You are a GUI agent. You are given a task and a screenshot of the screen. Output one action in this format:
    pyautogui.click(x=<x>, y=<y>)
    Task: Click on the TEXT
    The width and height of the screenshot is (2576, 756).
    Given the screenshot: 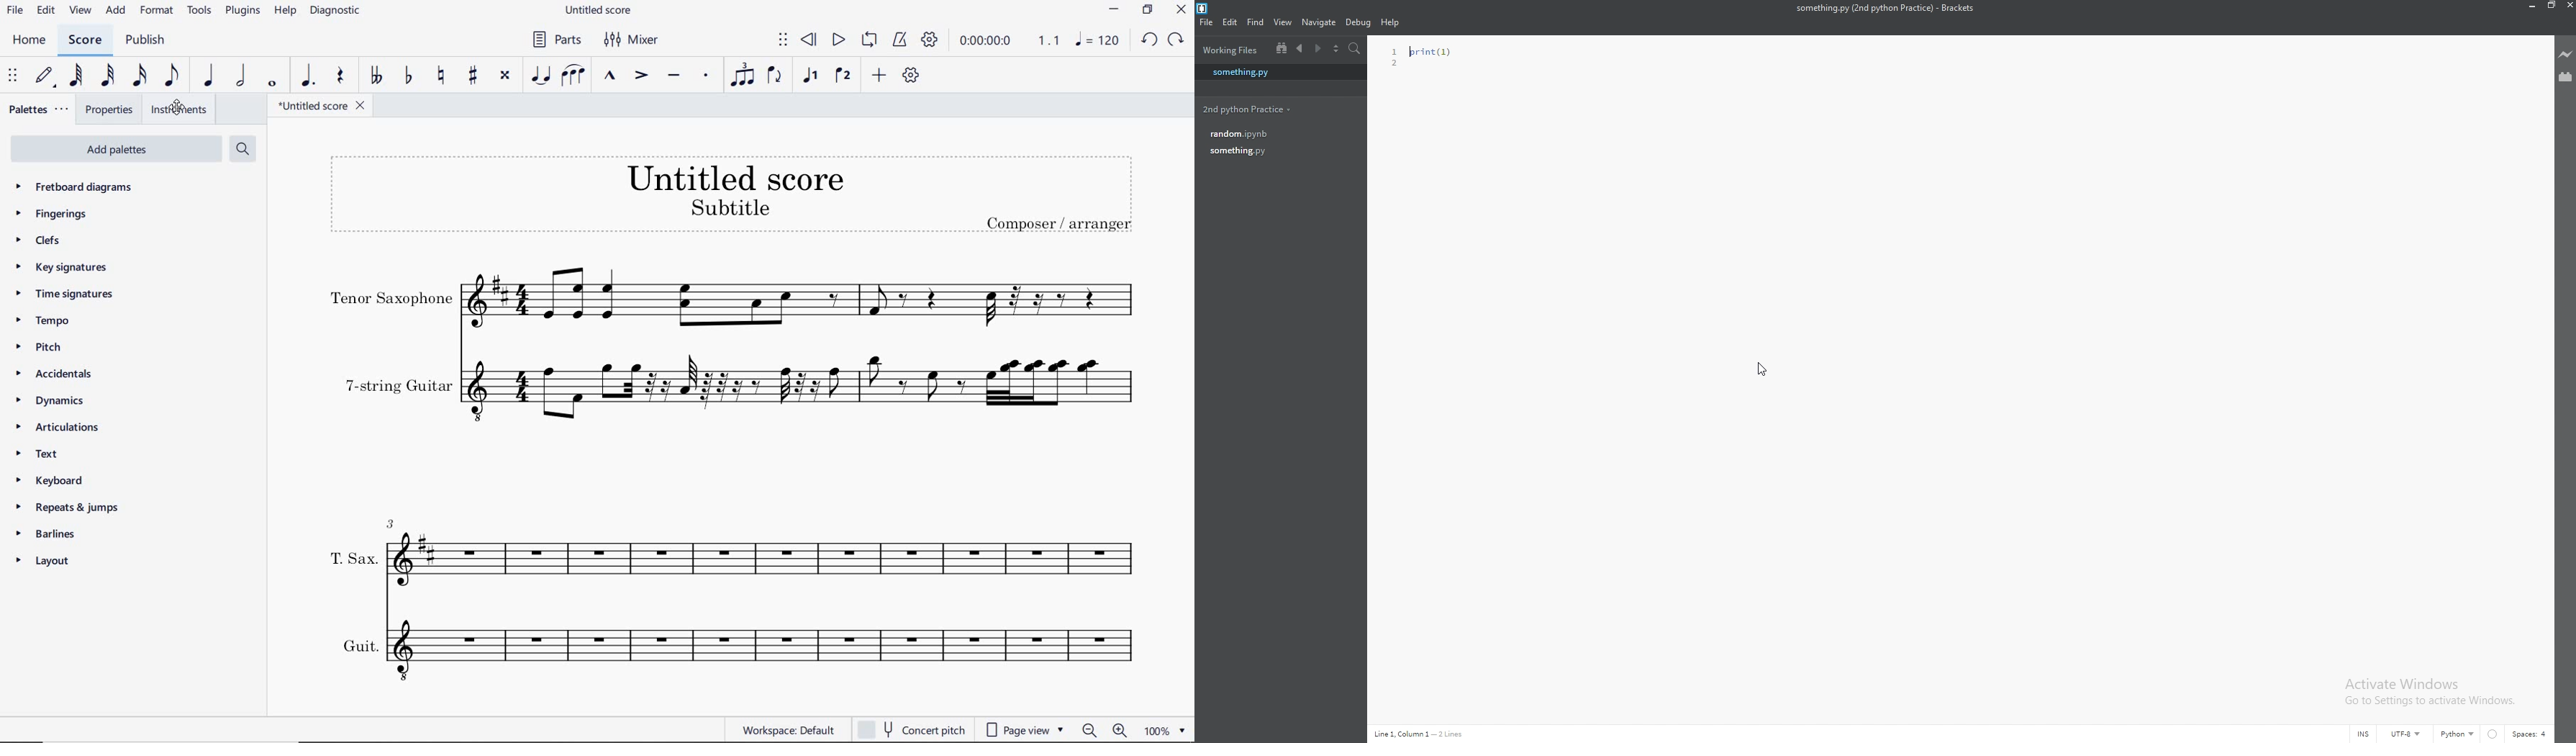 What is the action you would take?
    pyautogui.click(x=38, y=455)
    